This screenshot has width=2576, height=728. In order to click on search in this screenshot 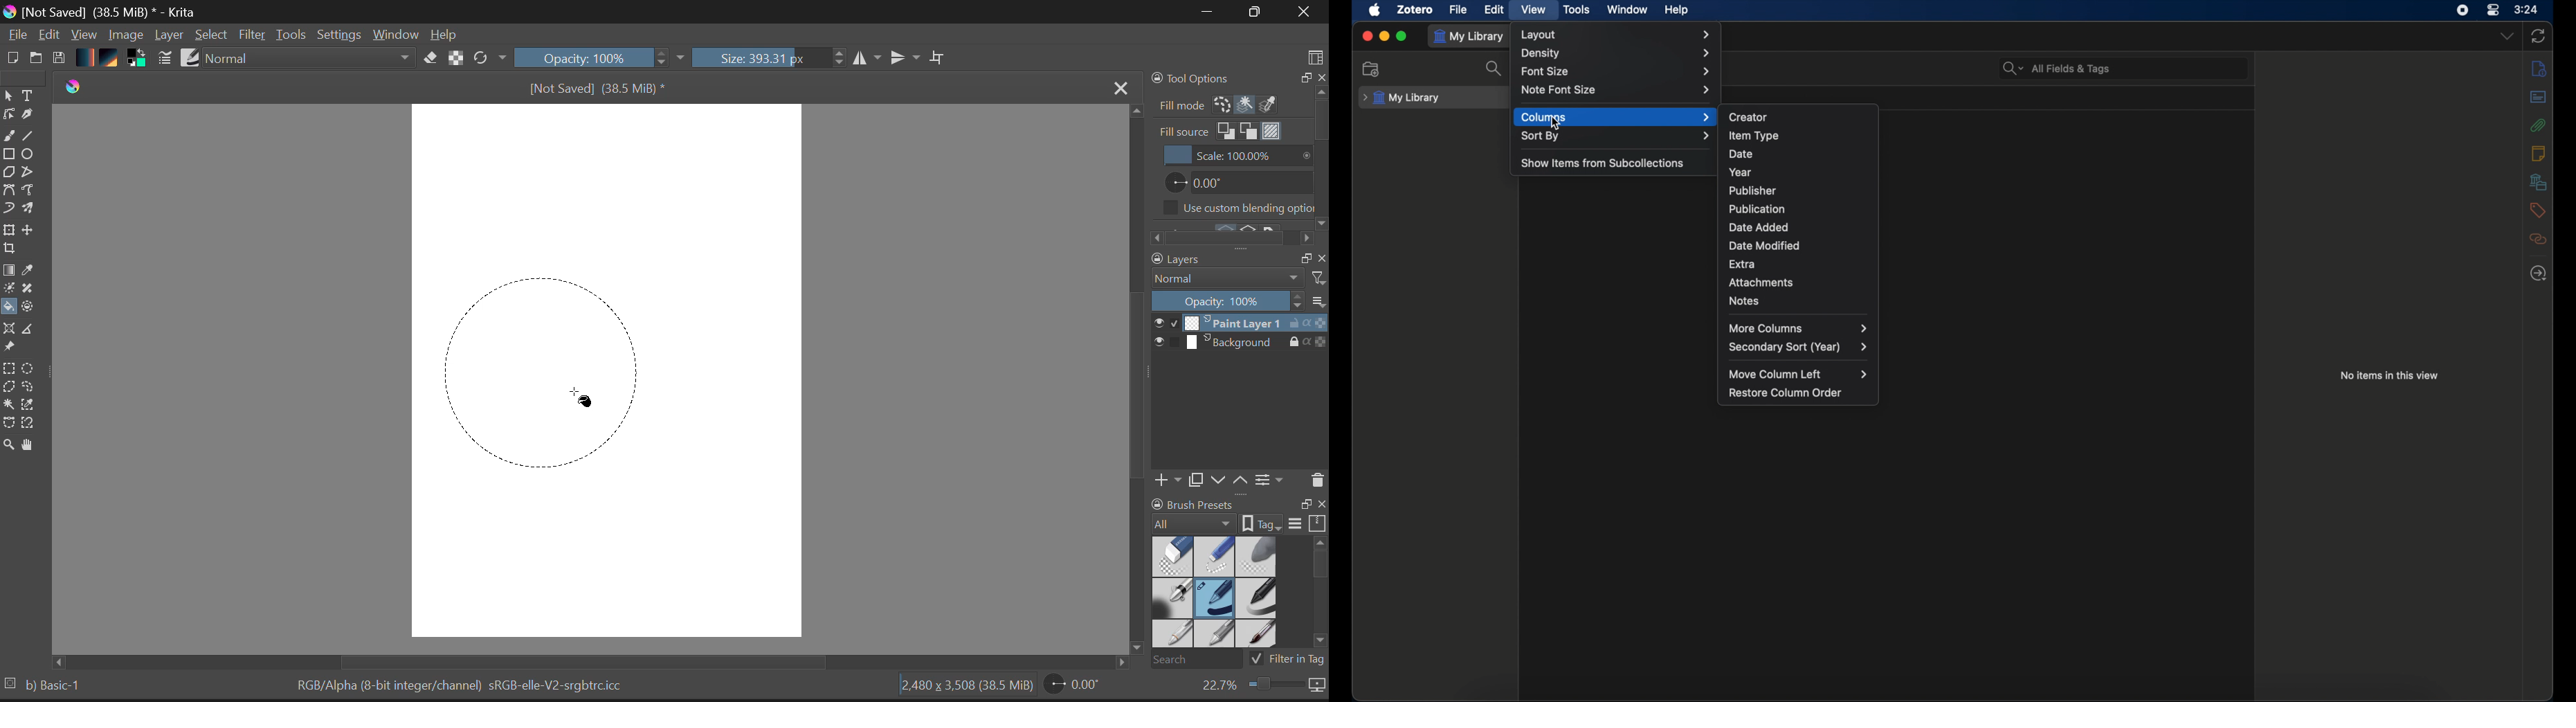, I will do `click(1495, 68)`.